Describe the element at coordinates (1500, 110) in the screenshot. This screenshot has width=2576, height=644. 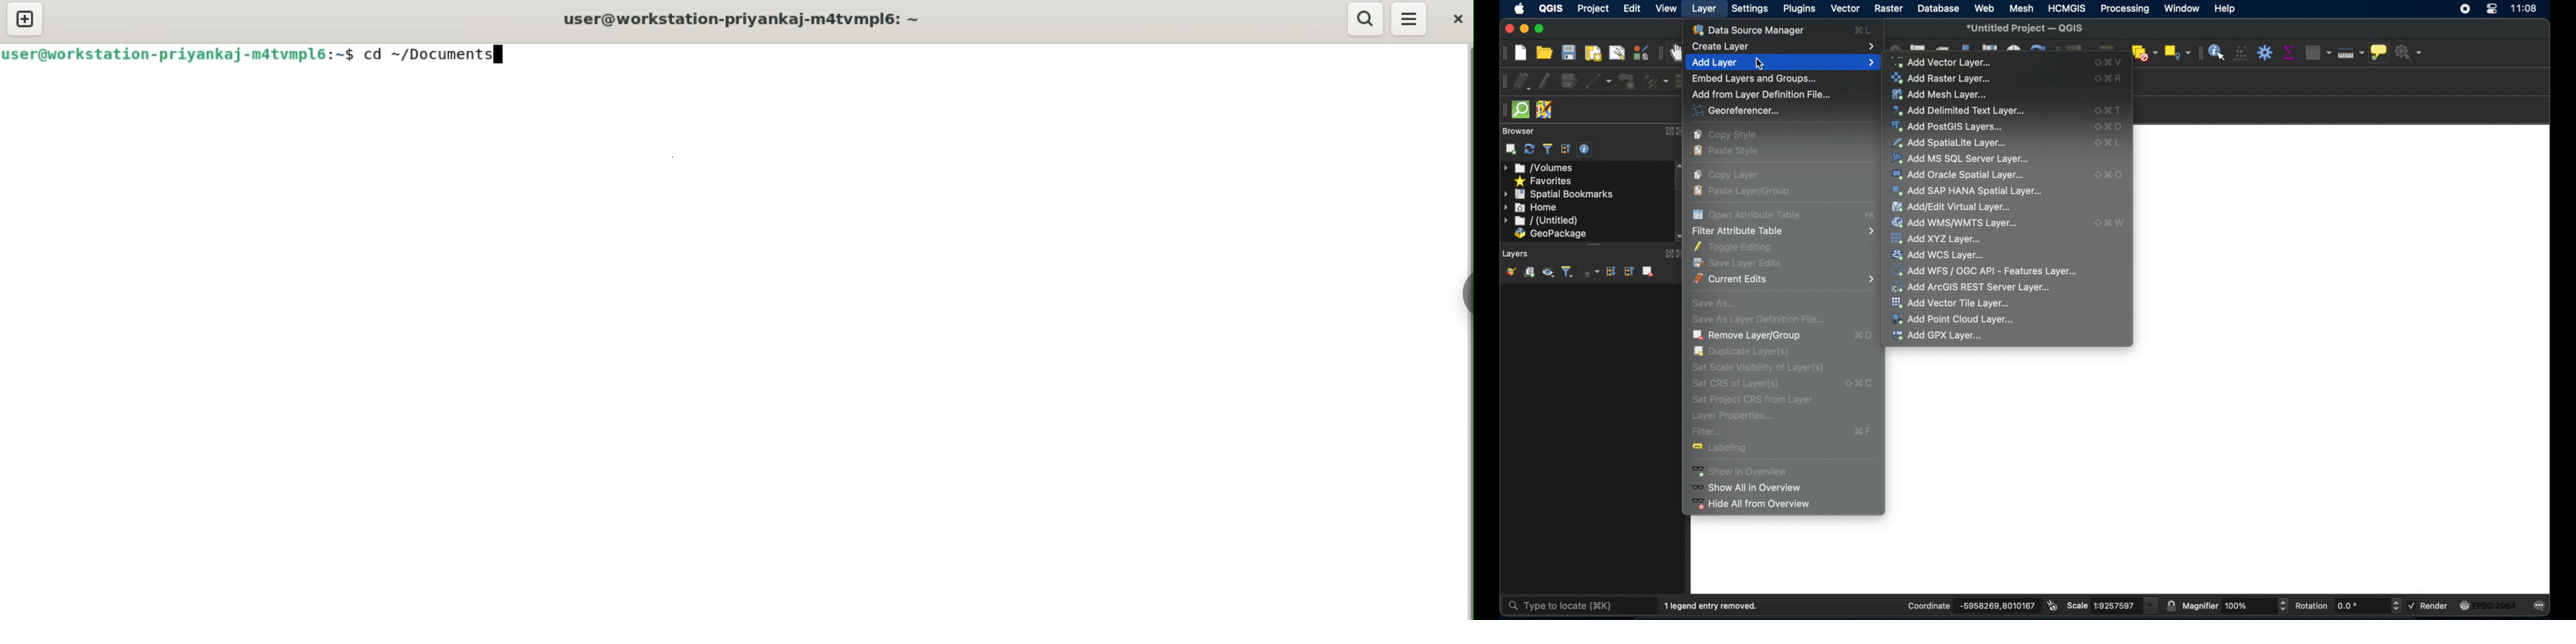
I see `drag handle` at that location.